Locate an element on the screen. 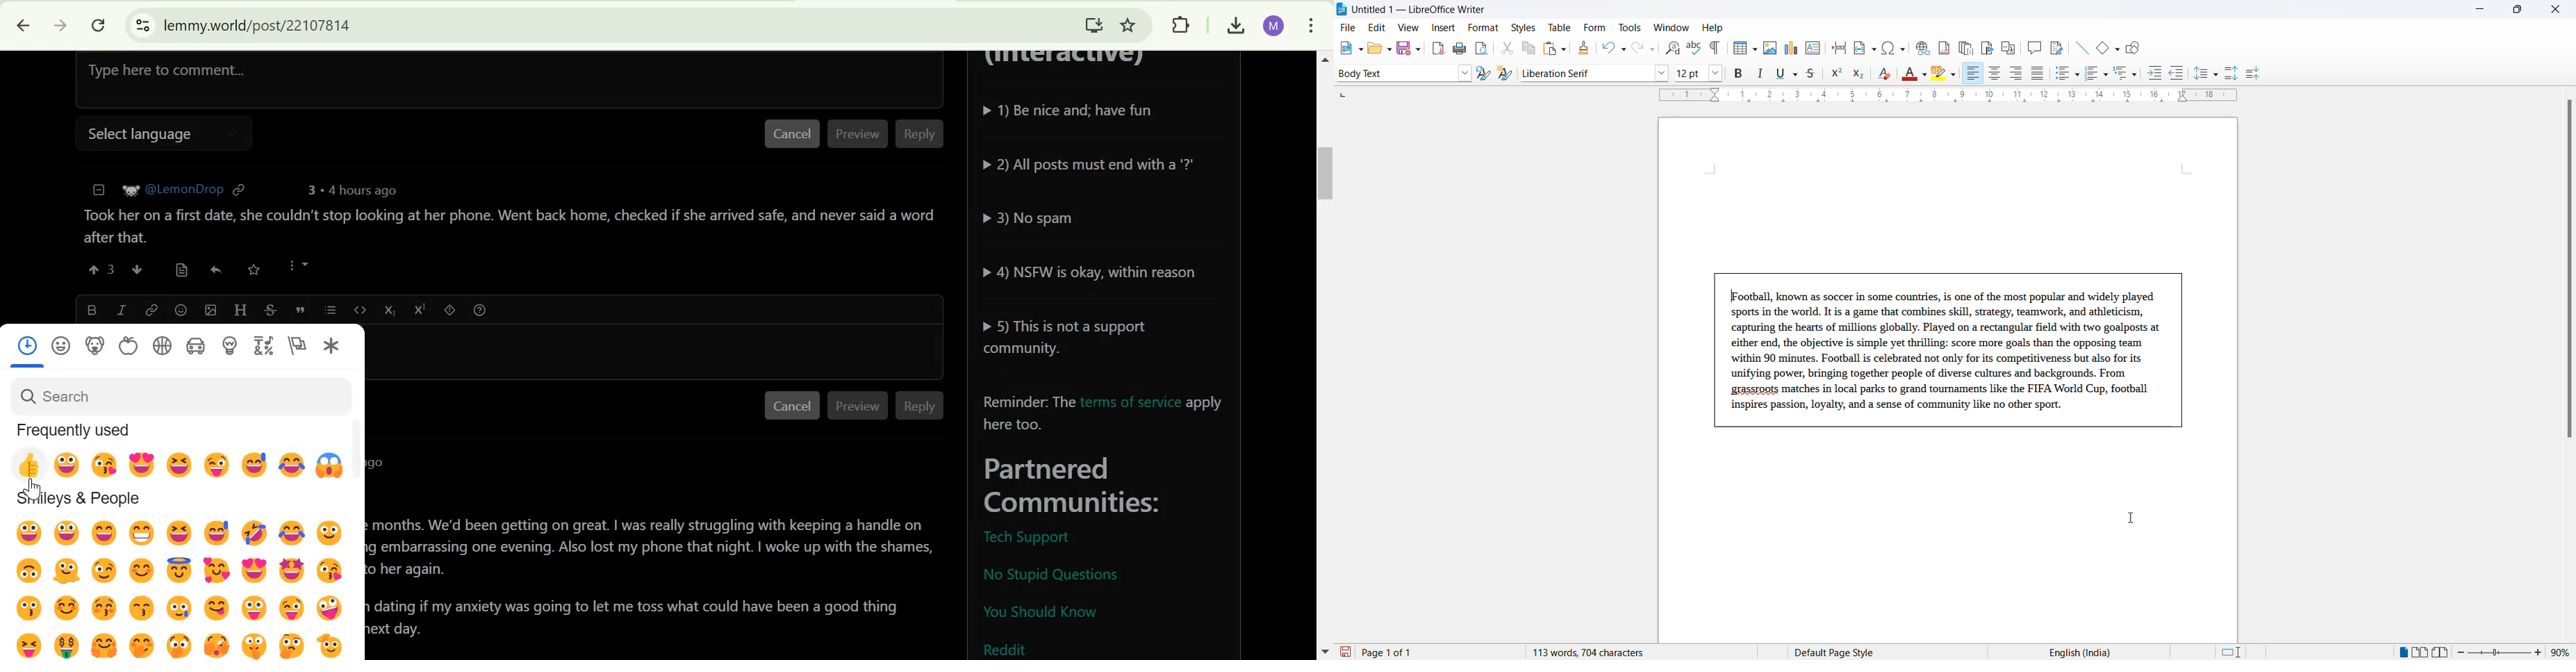 This screenshot has height=672, width=2576. table is located at coordinates (1560, 27).